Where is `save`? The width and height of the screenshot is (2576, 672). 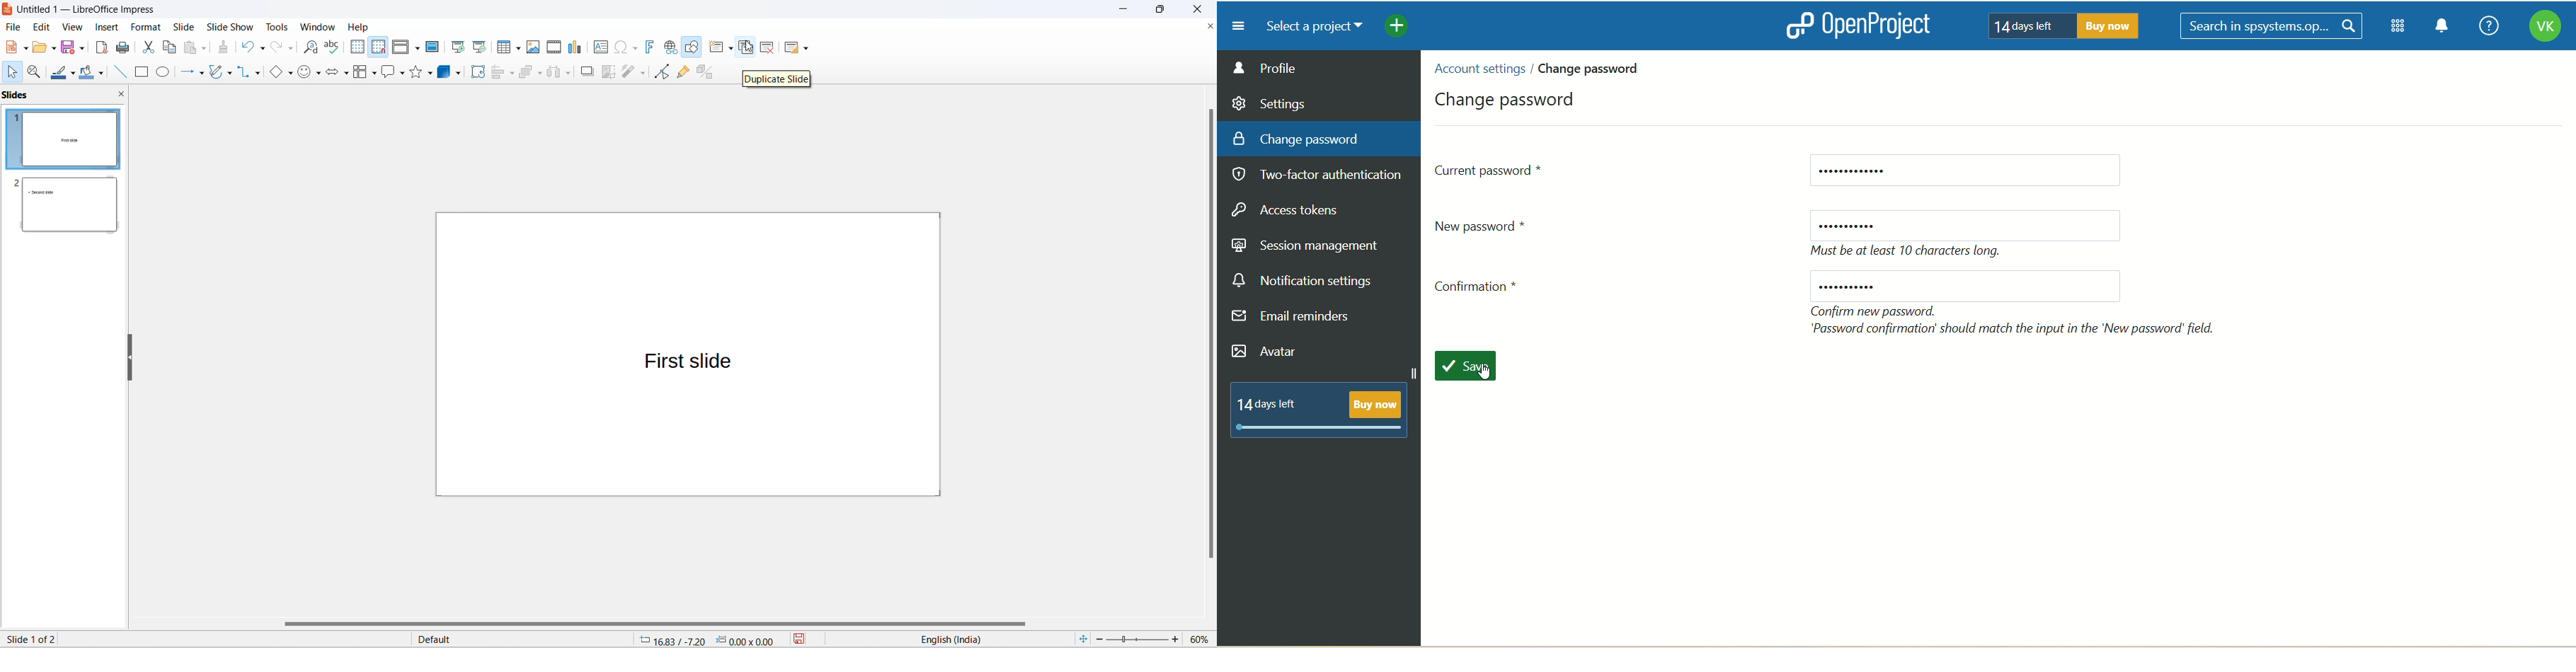
save is located at coordinates (69, 47).